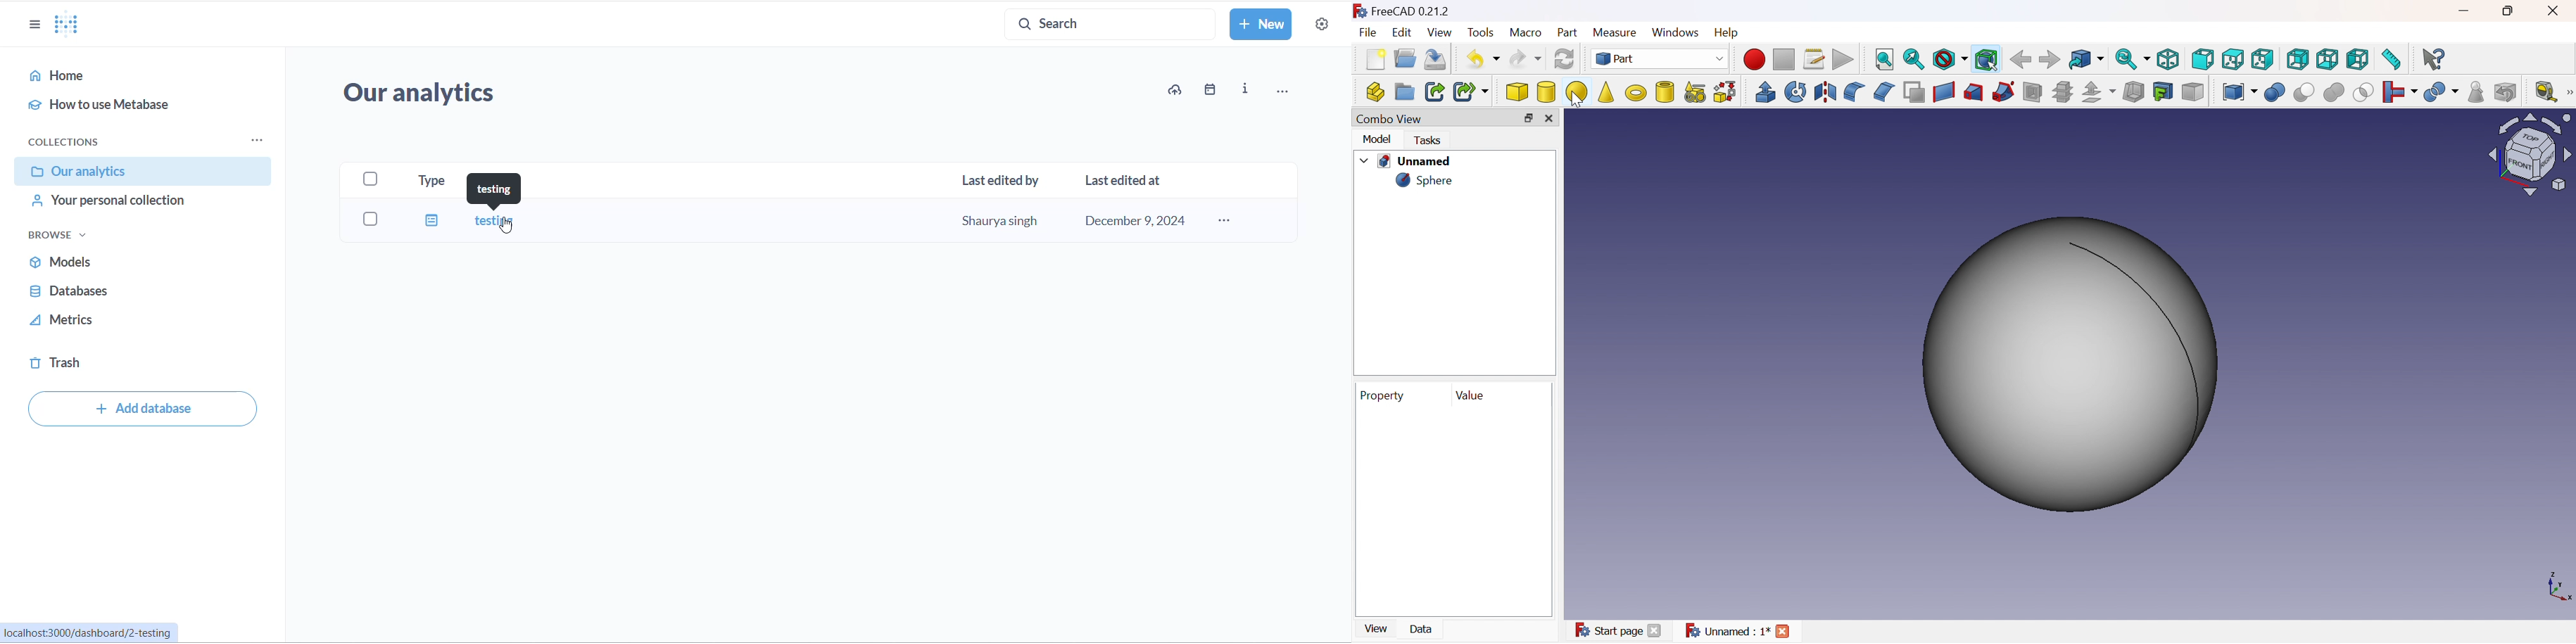 The image size is (2576, 644). I want to click on Split objects, so click(2442, 92).